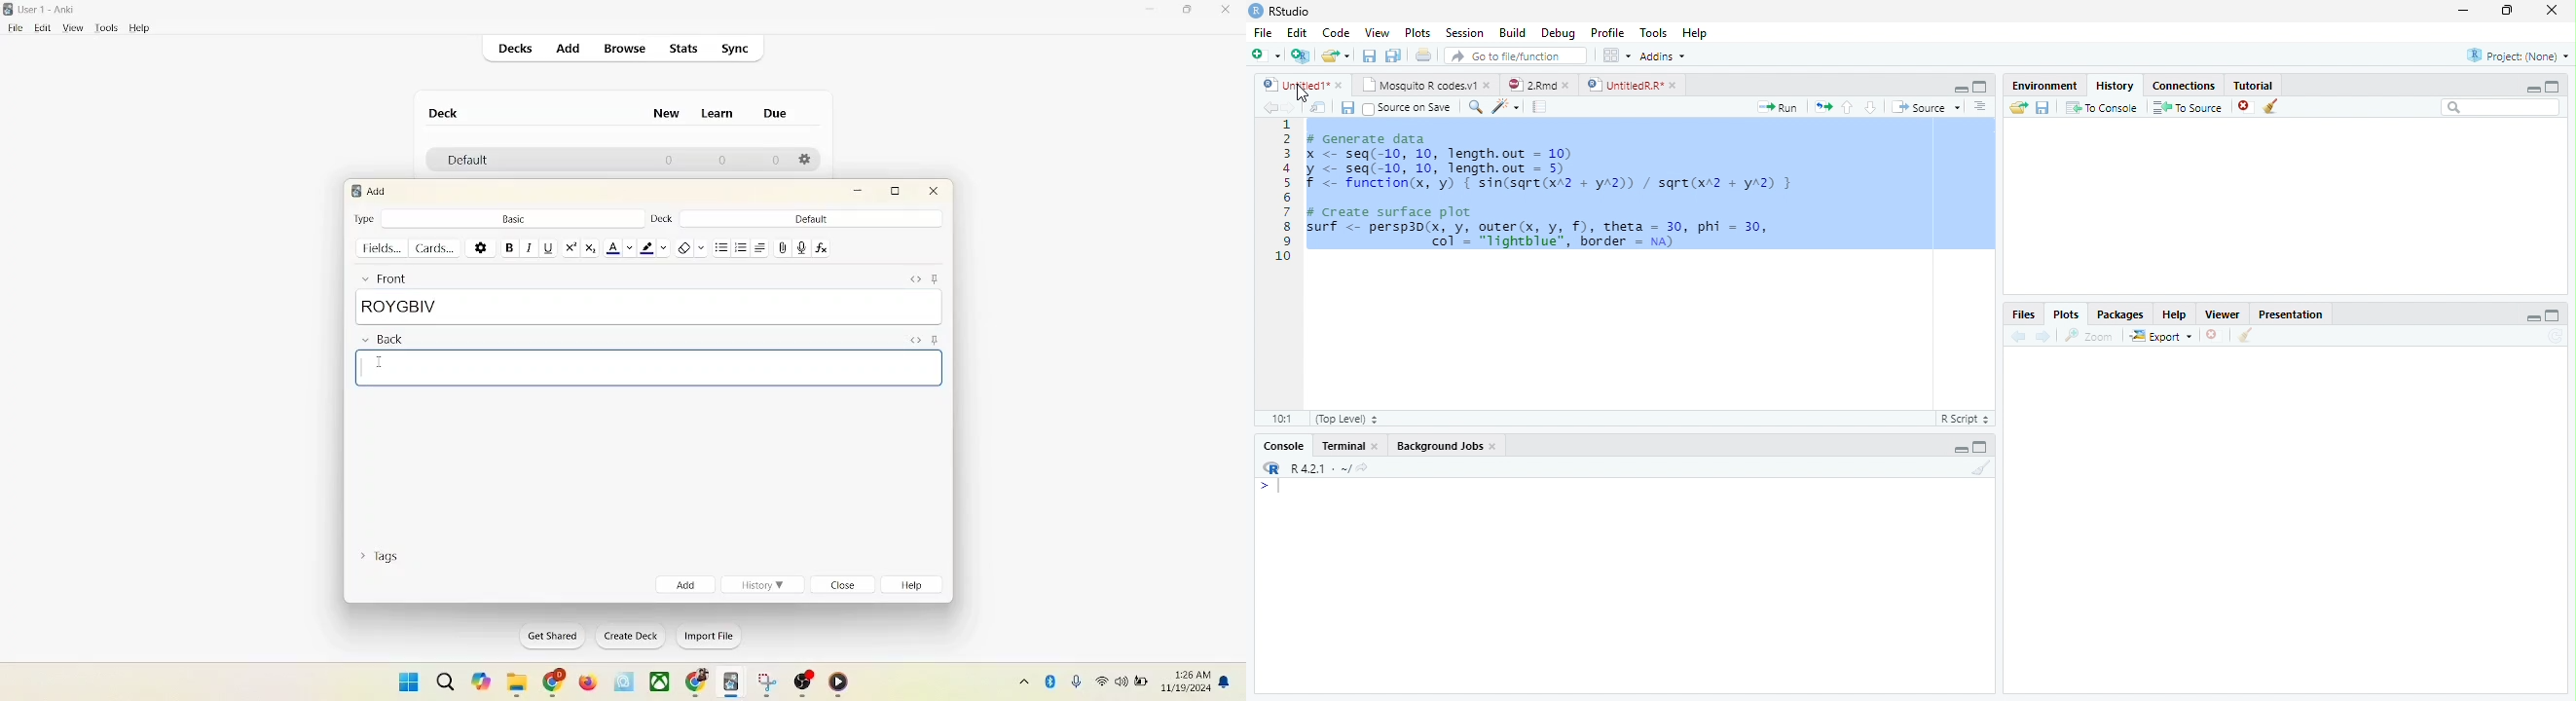 The image size is (2576, 728). What do you see at coordinates (1073, 680) in the screenshot?
I see `microphone` at bounding box center [1073, 680].